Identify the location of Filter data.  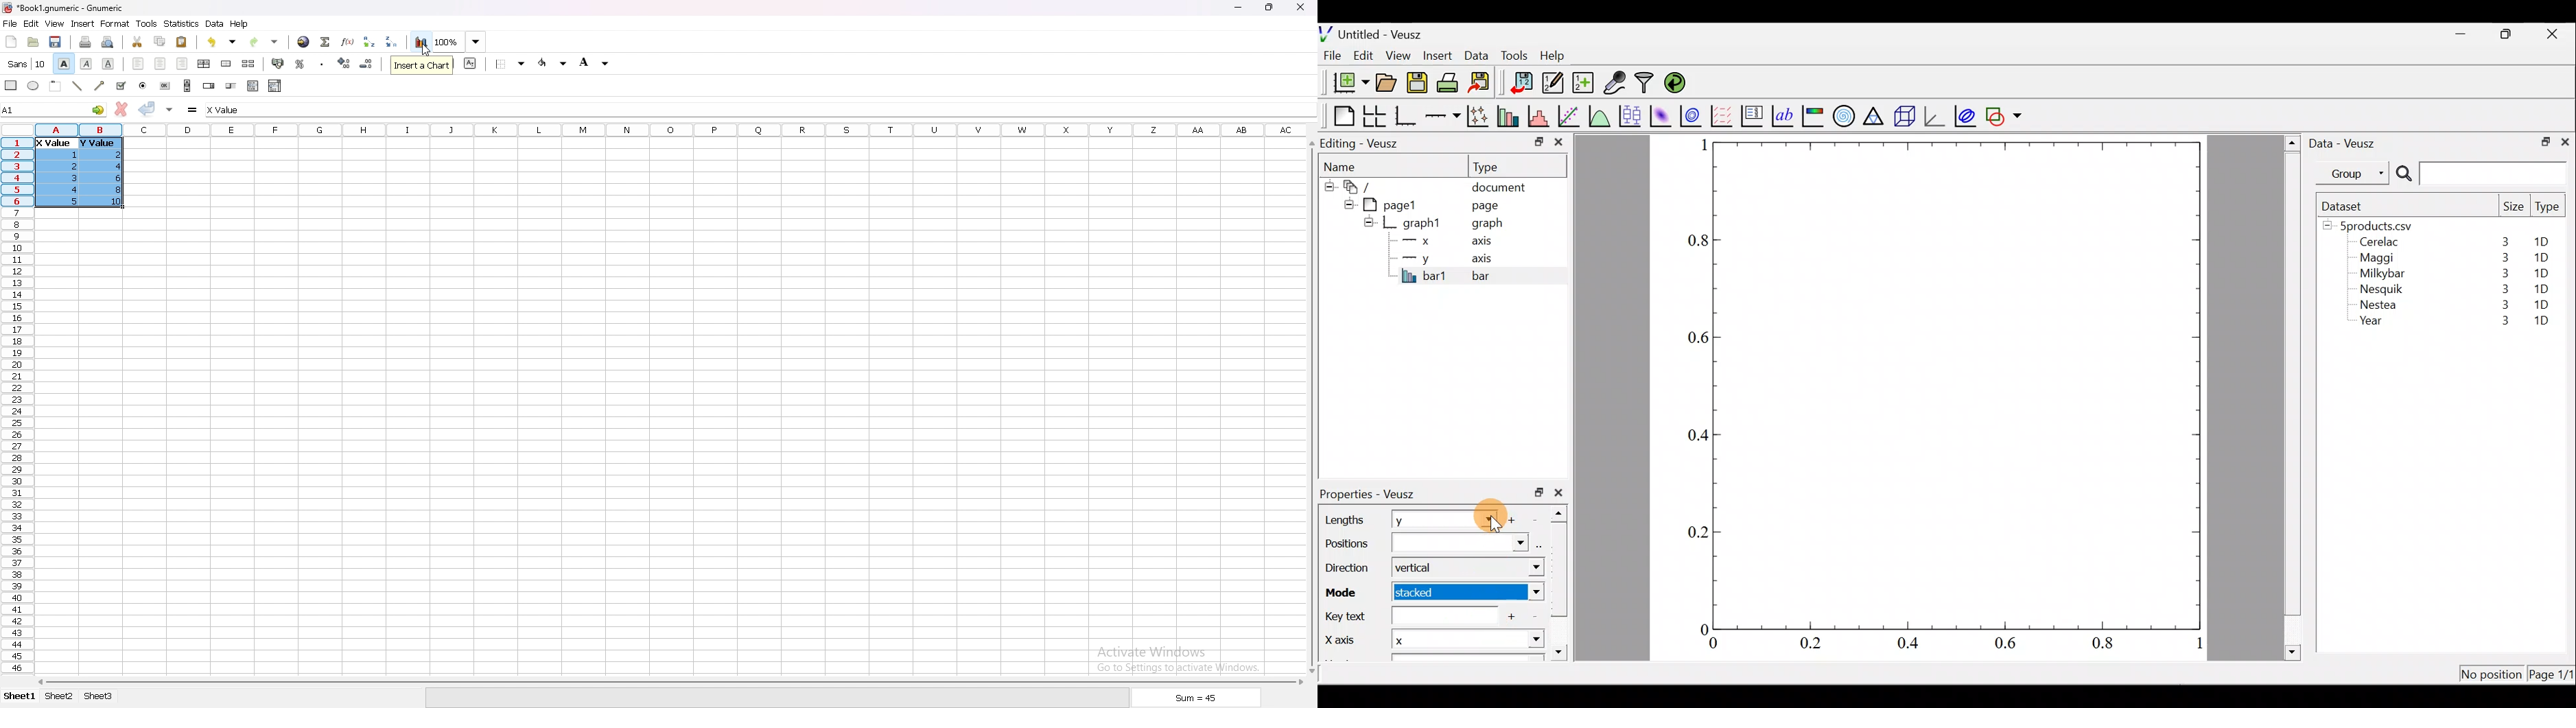
(1647, 84).